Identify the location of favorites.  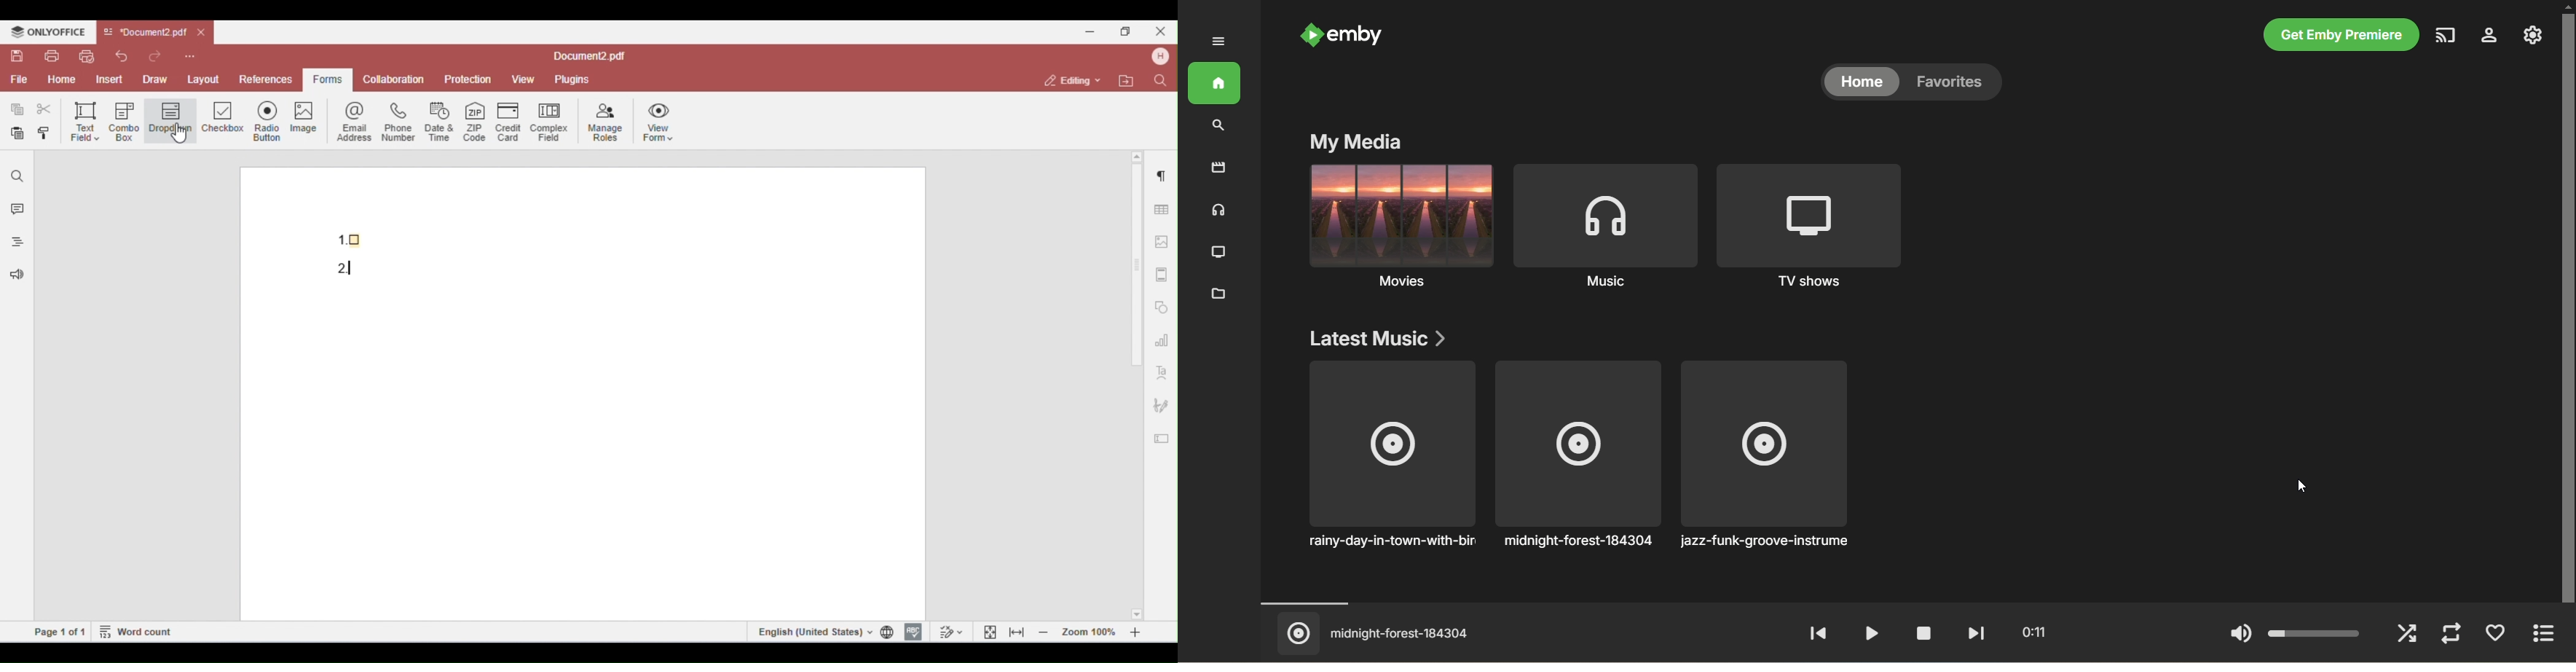
(2497, 635).